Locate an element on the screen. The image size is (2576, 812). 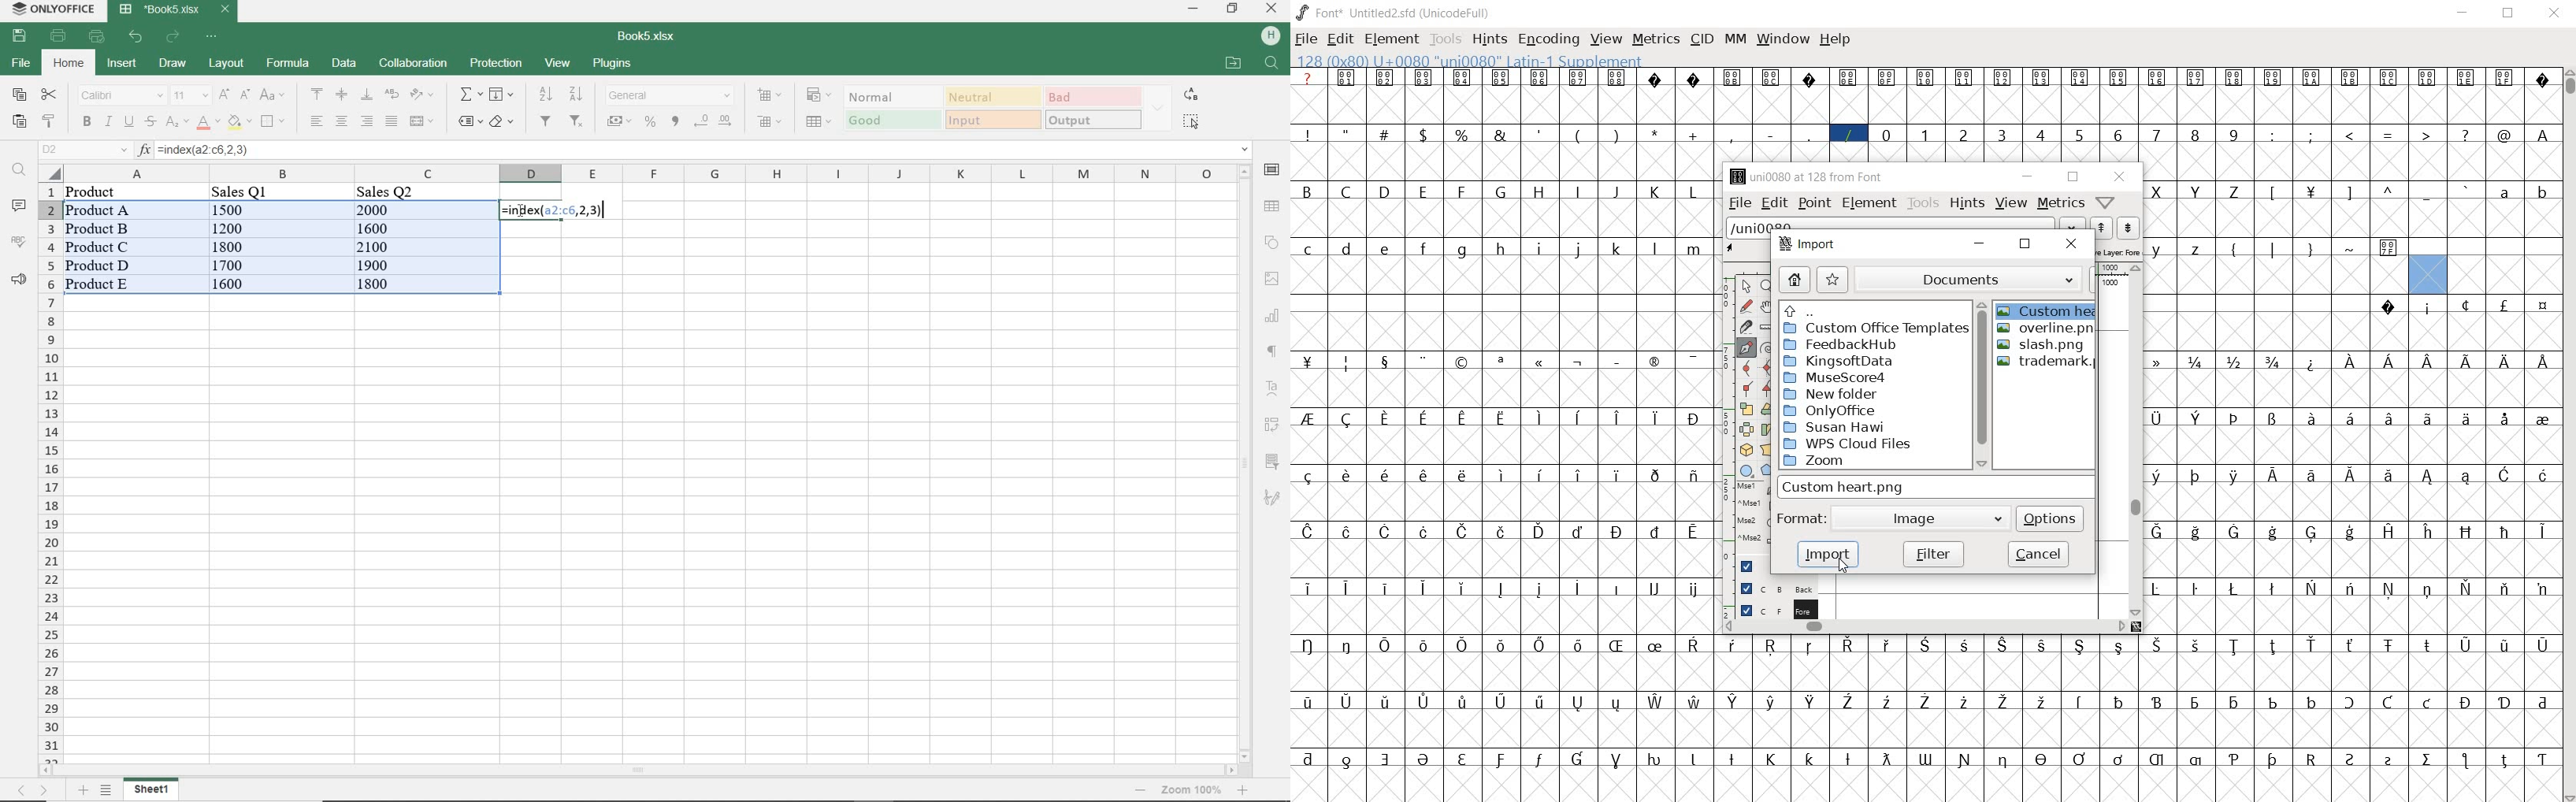
glyph is located at coordinates (1346, 588).